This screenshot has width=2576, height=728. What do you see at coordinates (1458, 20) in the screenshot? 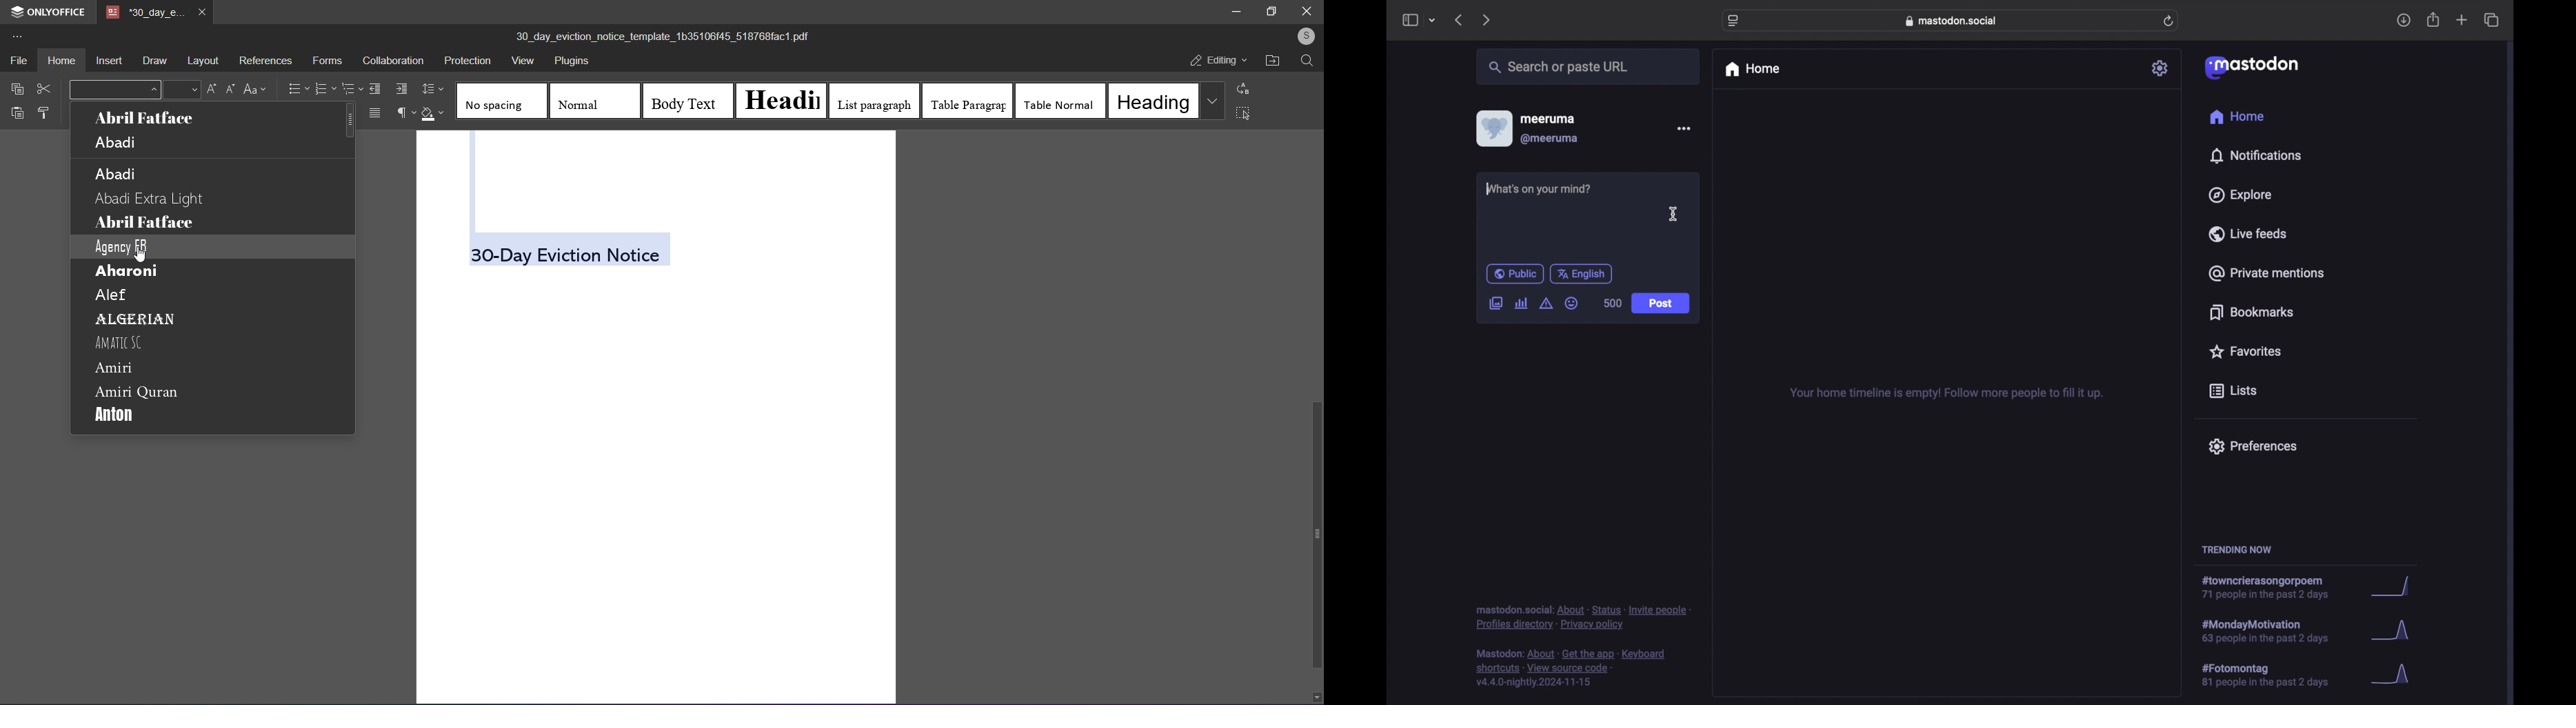
I see `previous` at bounding box center [1458, 20].